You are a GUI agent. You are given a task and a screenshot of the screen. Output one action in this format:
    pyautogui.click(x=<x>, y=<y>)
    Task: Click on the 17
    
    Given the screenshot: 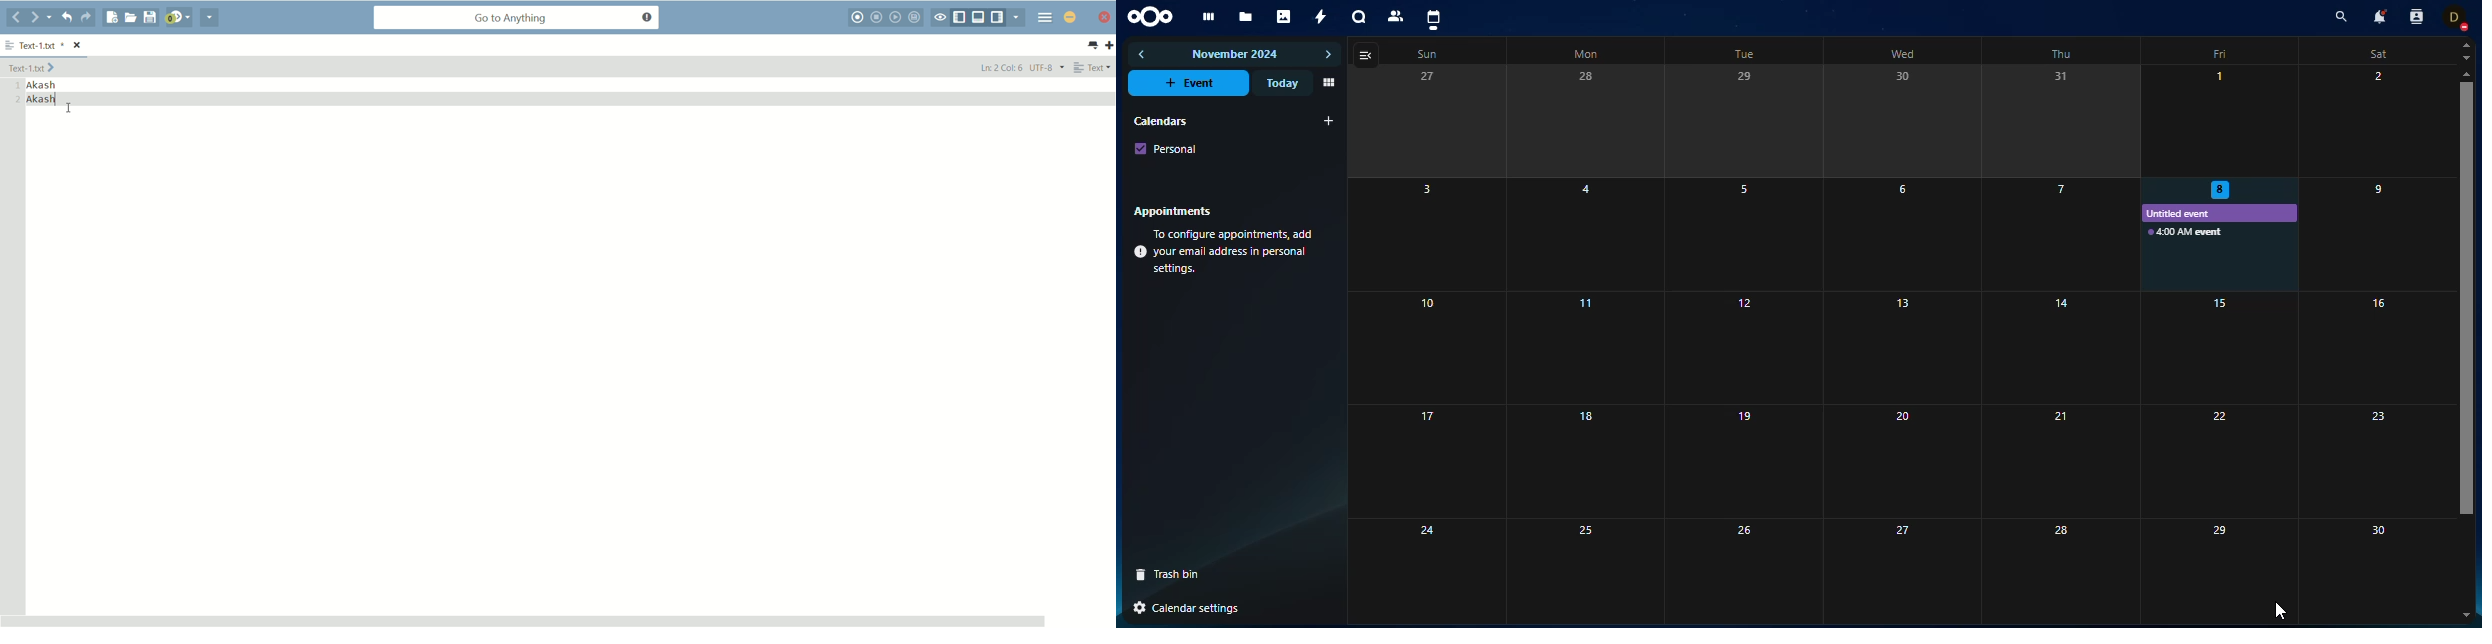 What is the action you would take?
    pyautogui.click(x=1402, y=461)
    